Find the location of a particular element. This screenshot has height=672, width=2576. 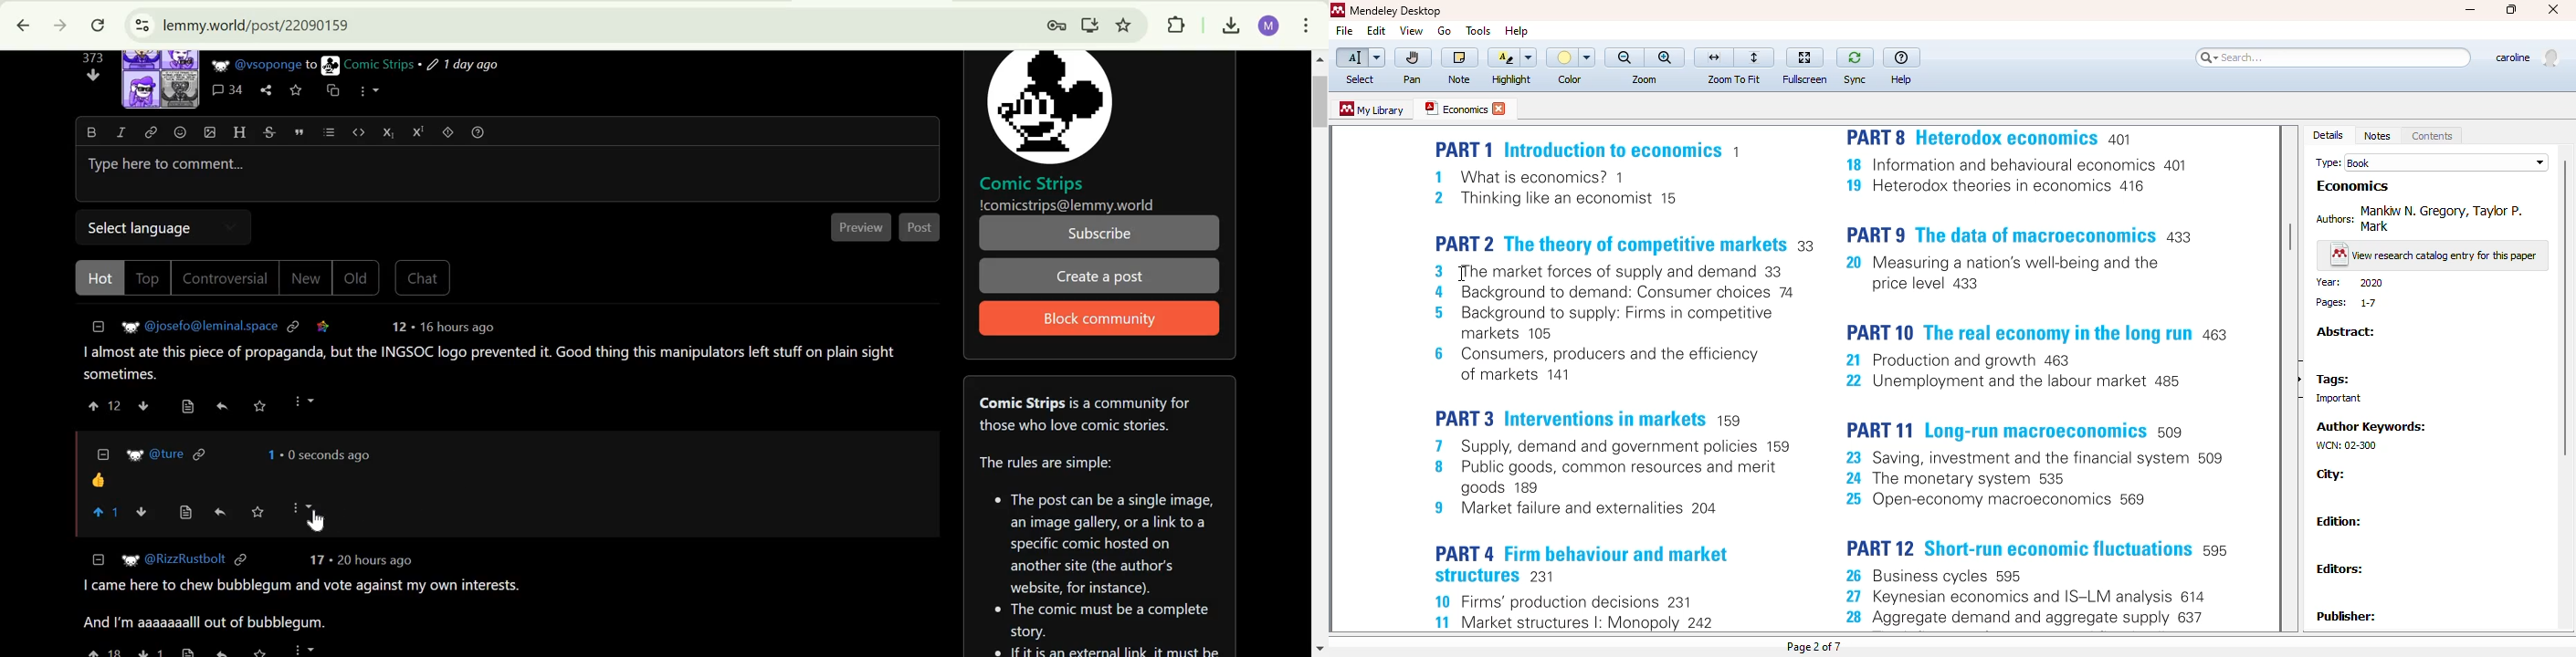

tools is located at coordinates (1479, 31).